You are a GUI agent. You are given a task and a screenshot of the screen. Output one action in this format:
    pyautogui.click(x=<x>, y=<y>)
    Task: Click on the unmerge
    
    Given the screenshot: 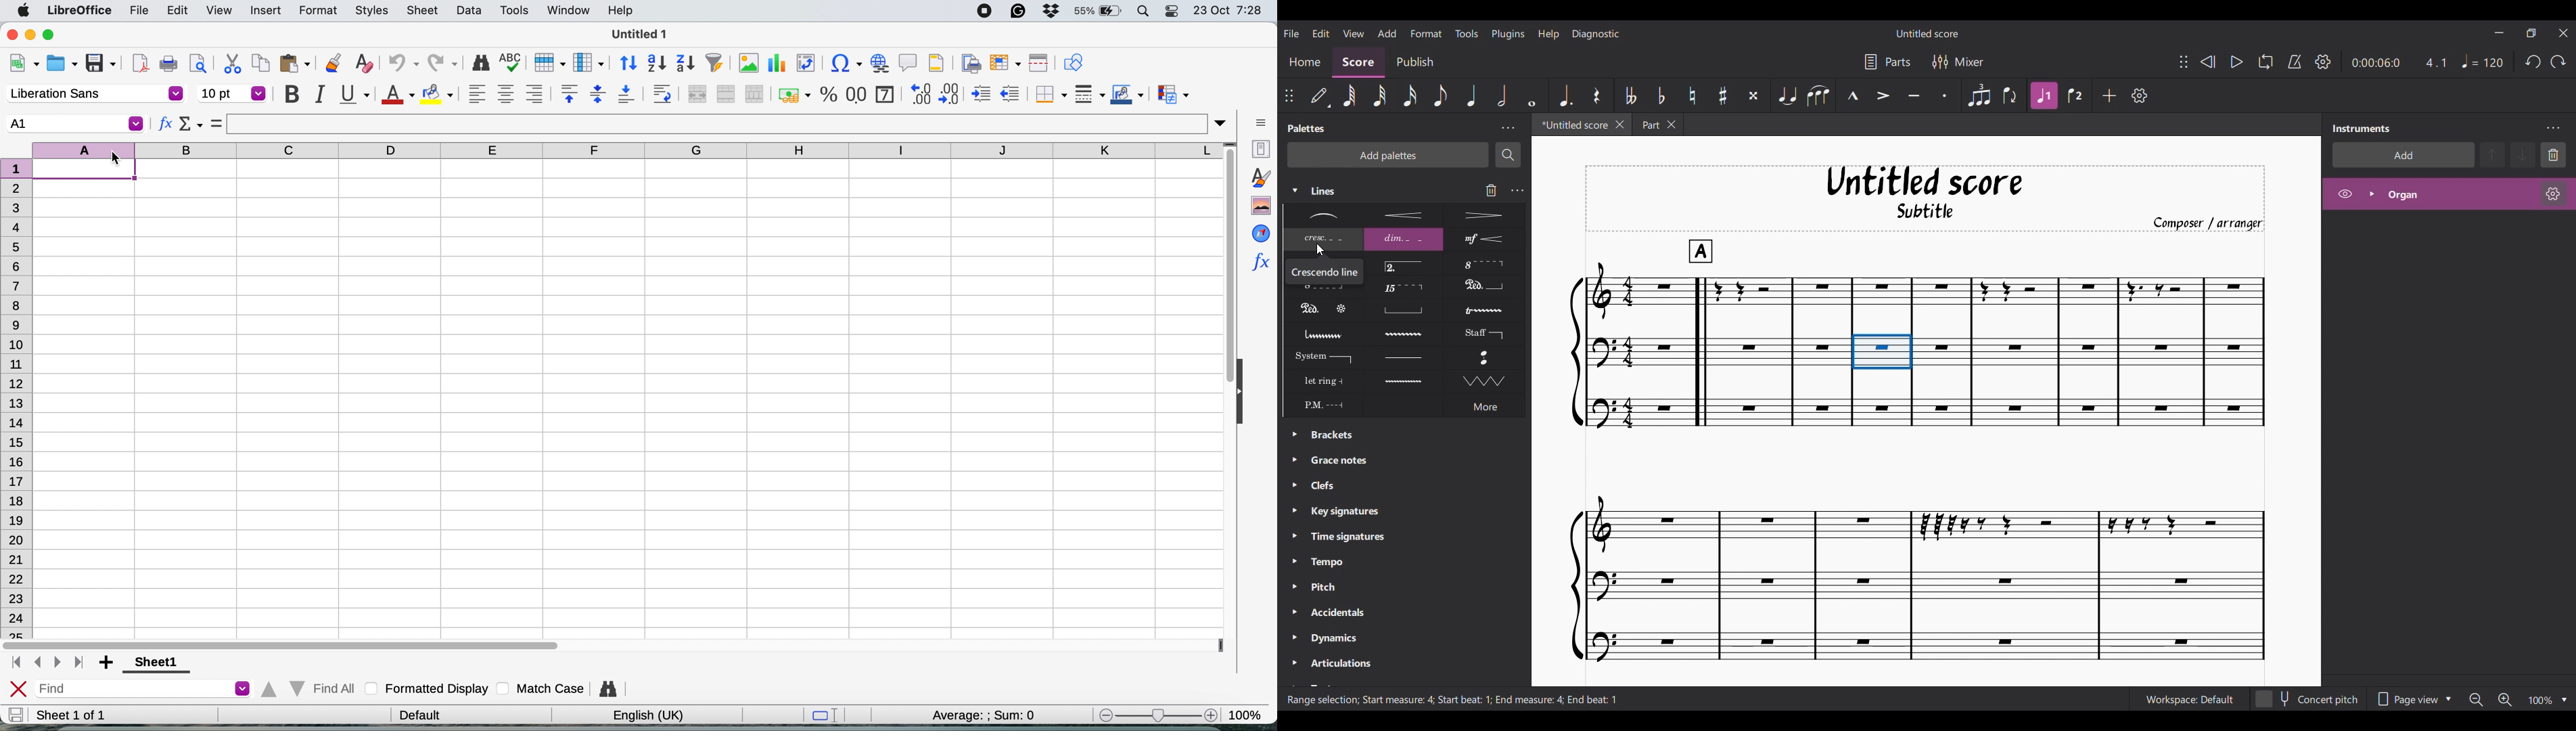 What is the action you would take?
    pyautogui.click(x=753, y=93)
    